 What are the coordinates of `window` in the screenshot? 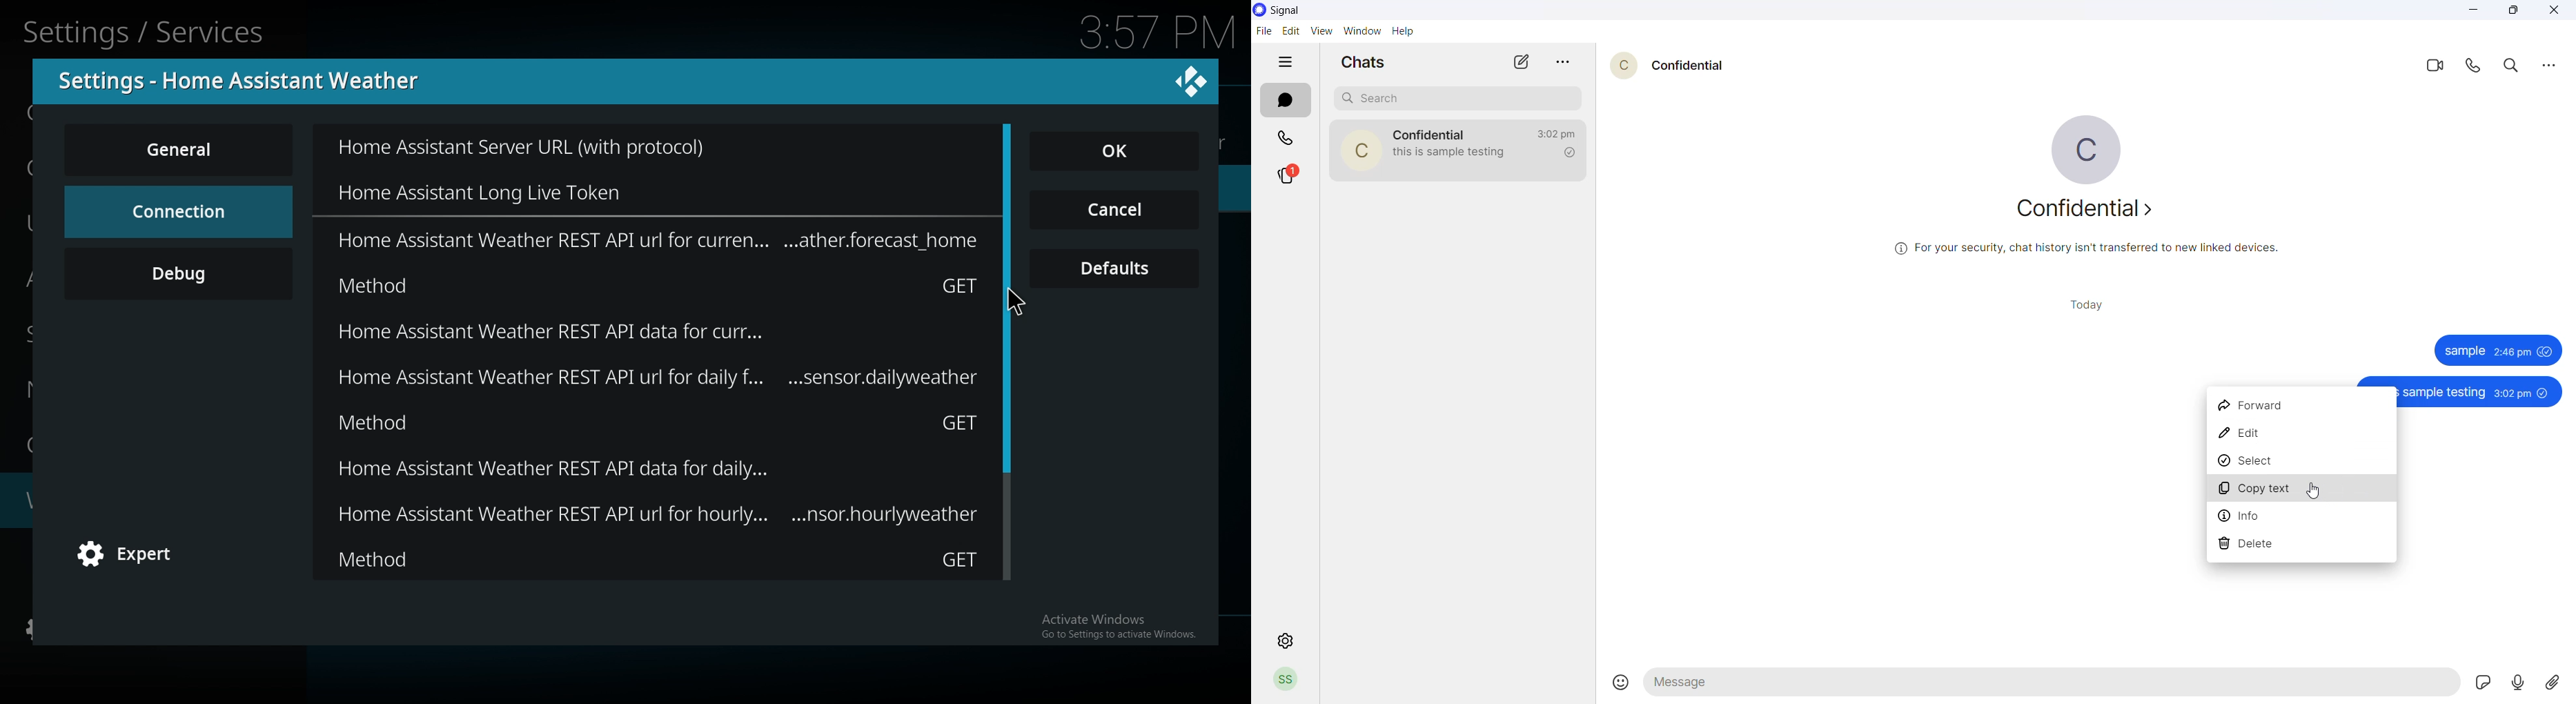 It's located at (1364, 30).